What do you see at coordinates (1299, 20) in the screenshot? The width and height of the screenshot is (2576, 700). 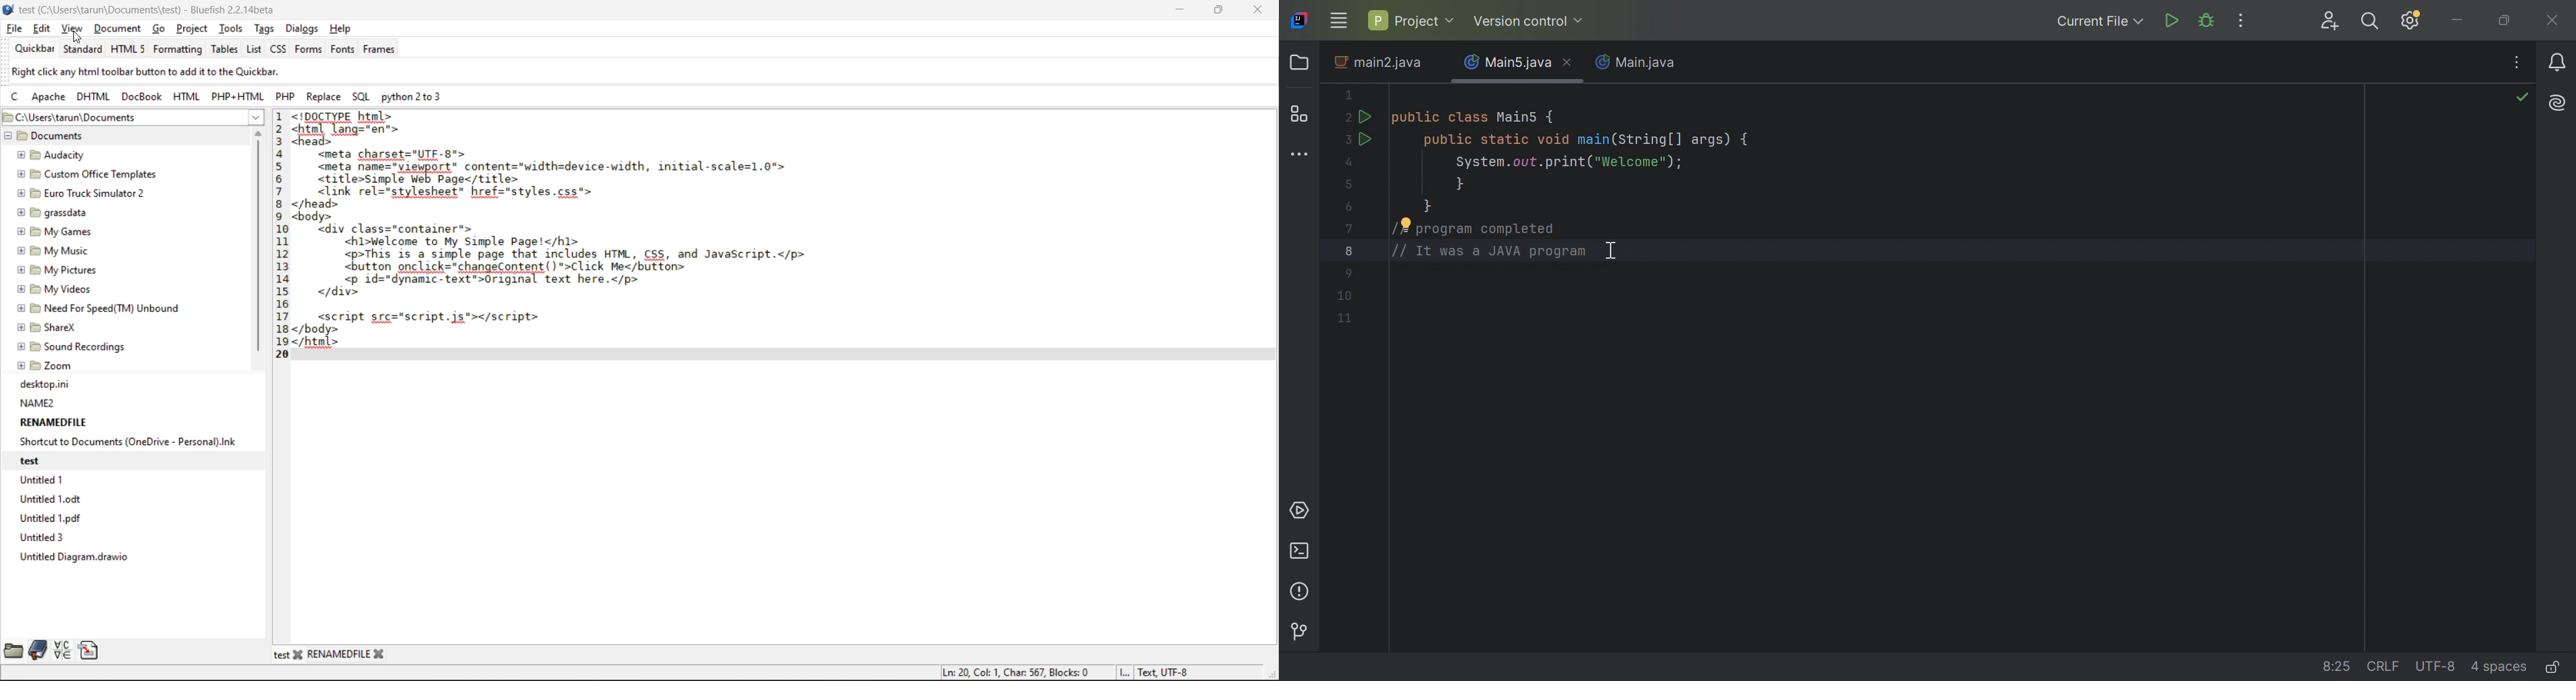 I see `IntelliJ icon` at bounding box center [1299, 20].